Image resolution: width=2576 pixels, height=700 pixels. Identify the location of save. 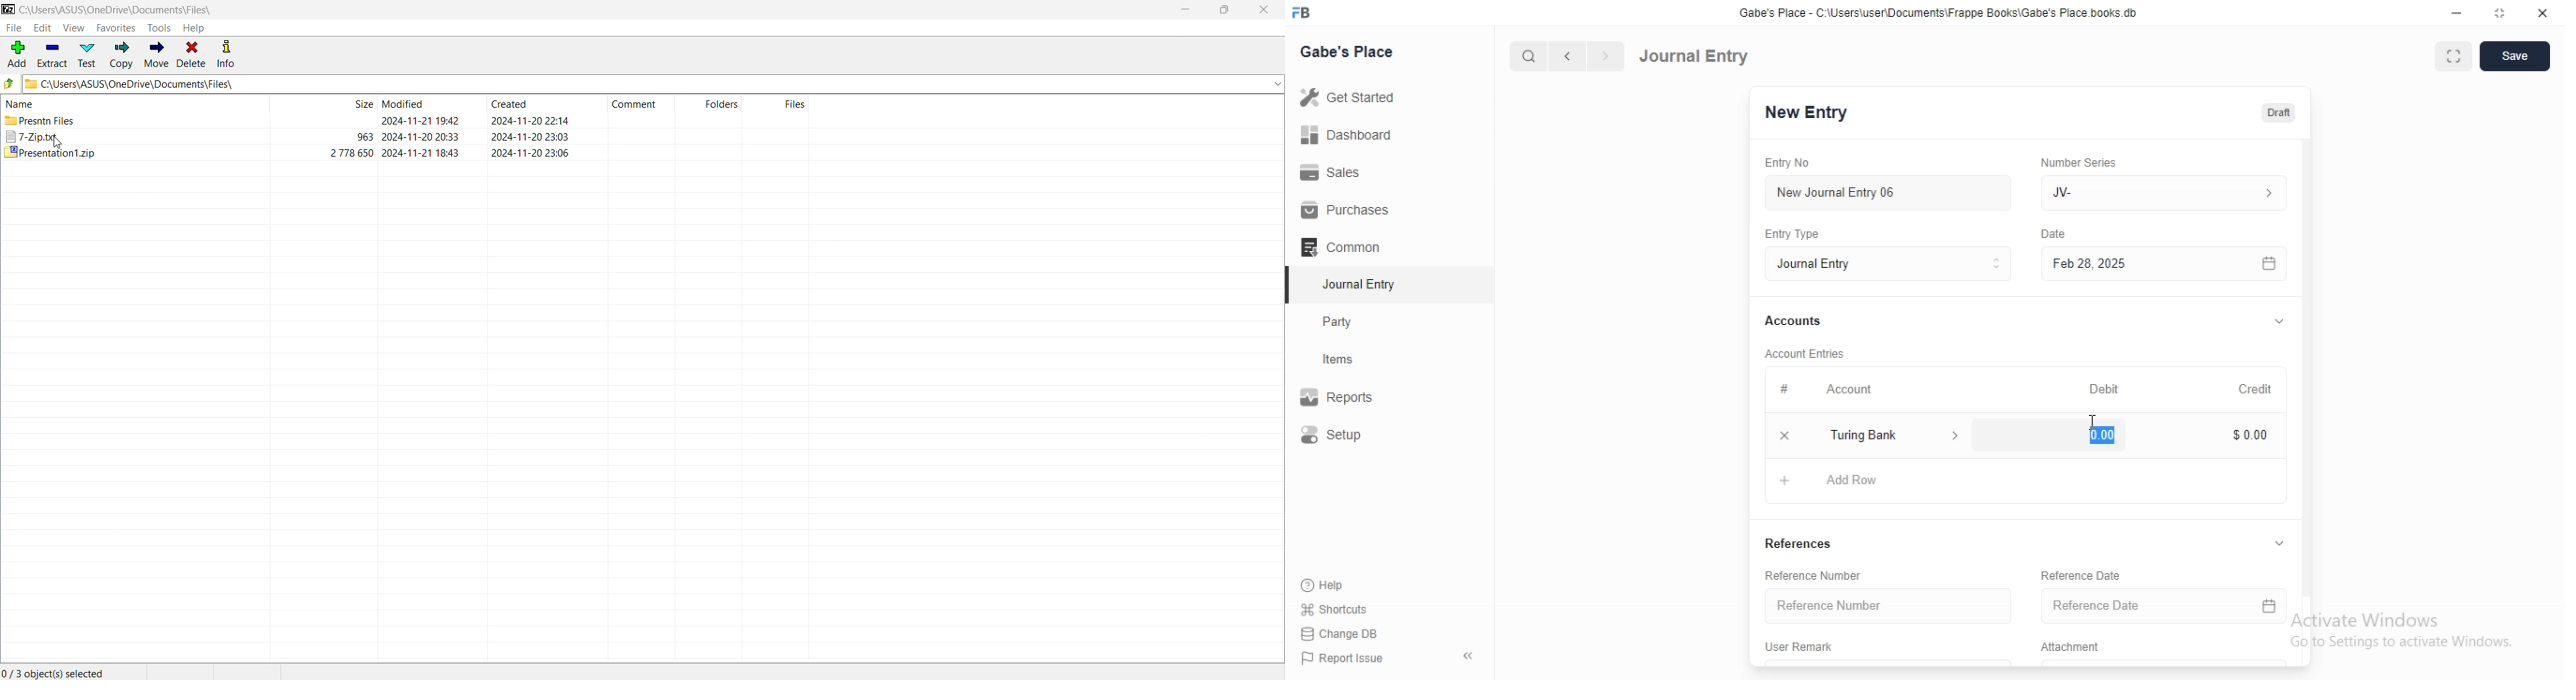
(2517, 56).